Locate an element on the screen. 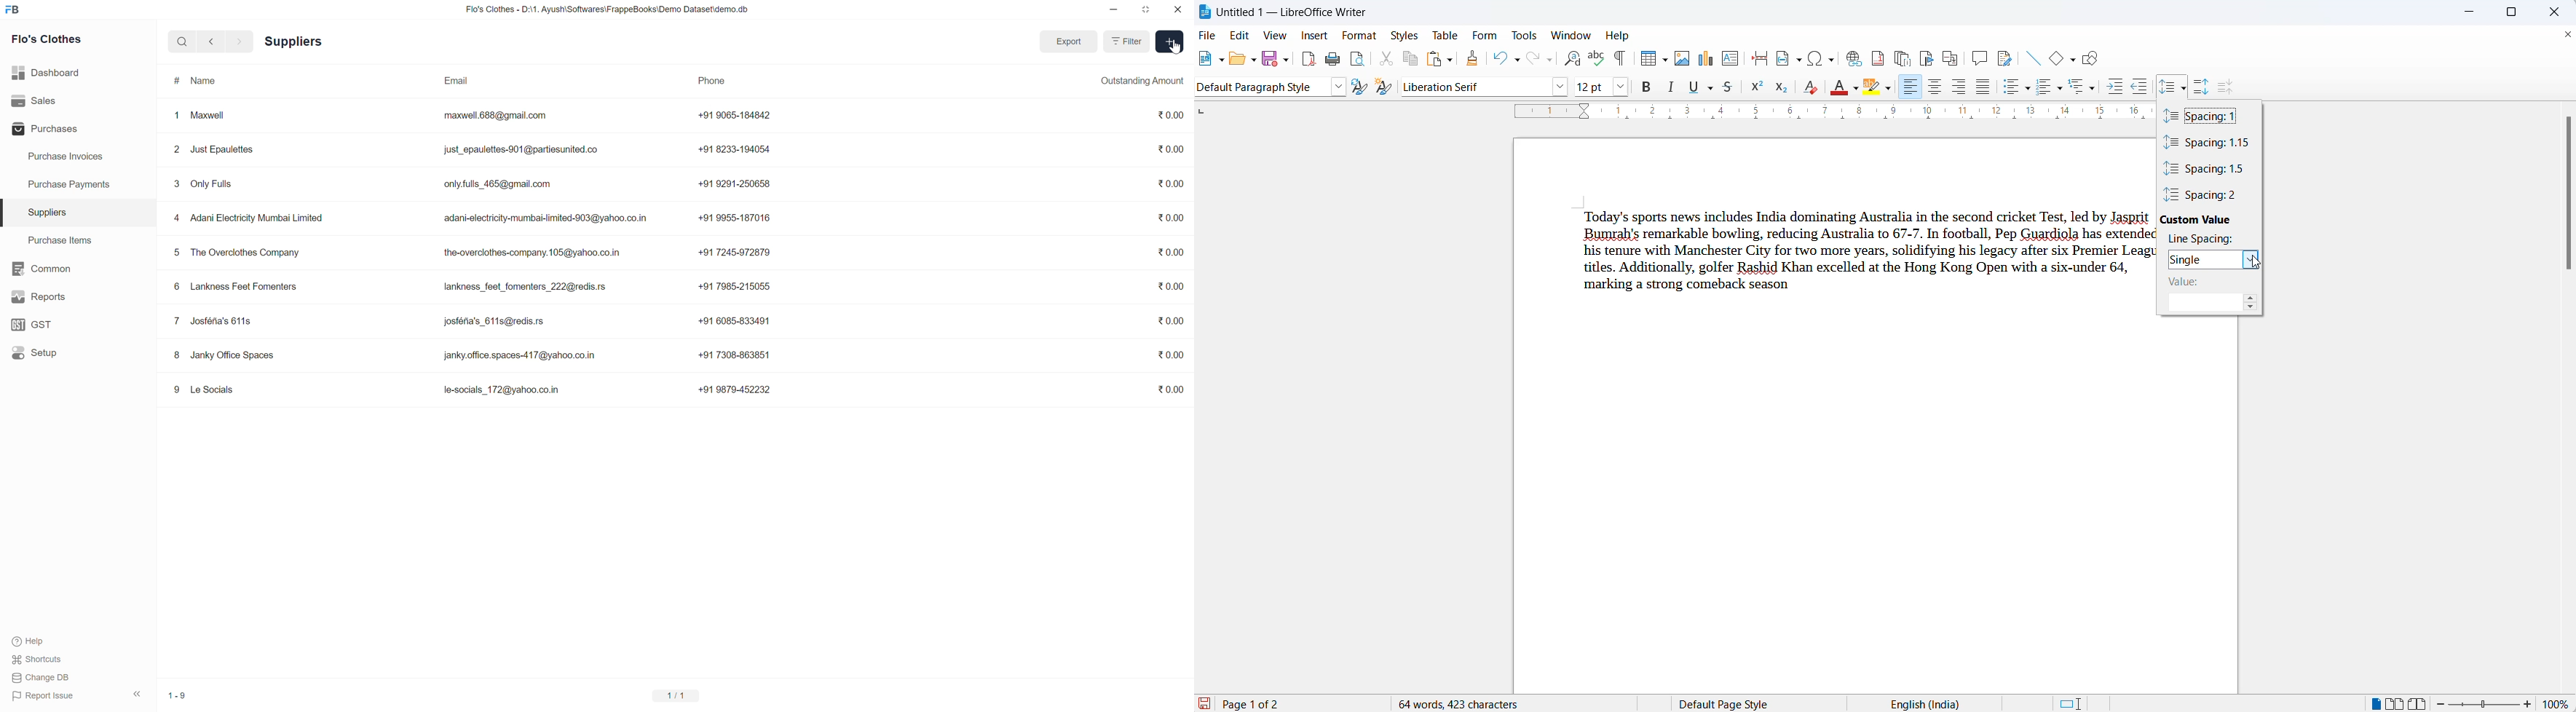  # Name is located at coordinates (284, 81).